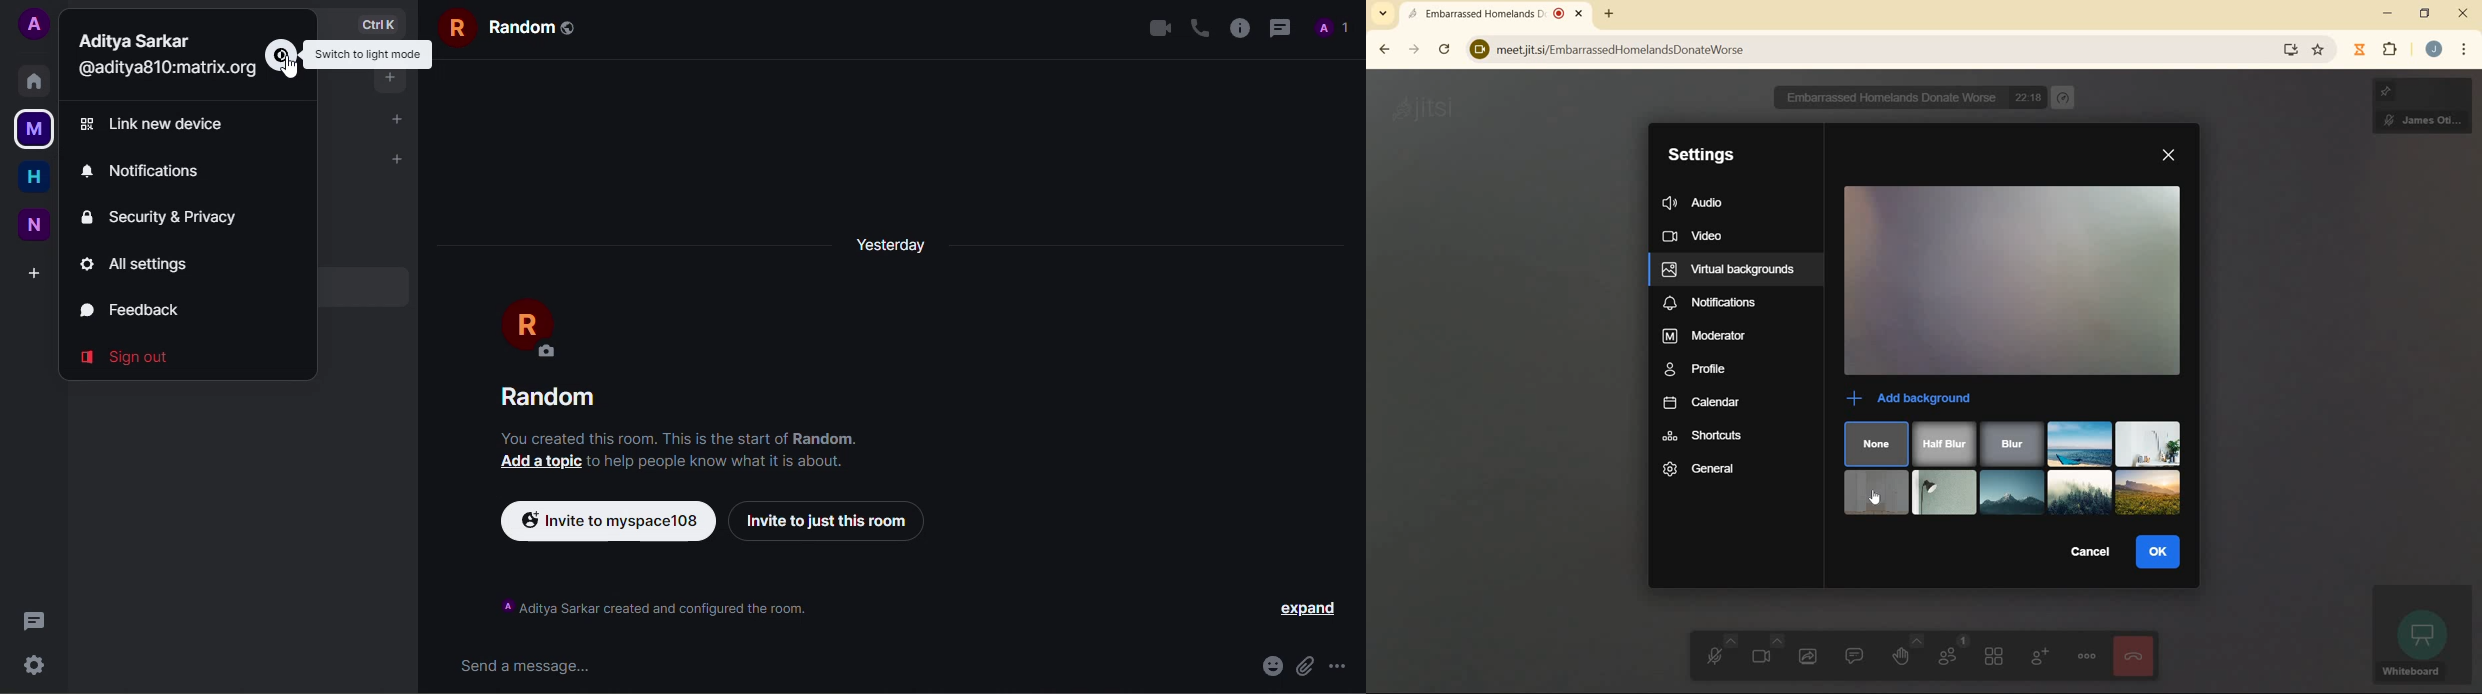  Describe the element at coordinates (143, 264) in the screenshot. I see `all settings` at that location.